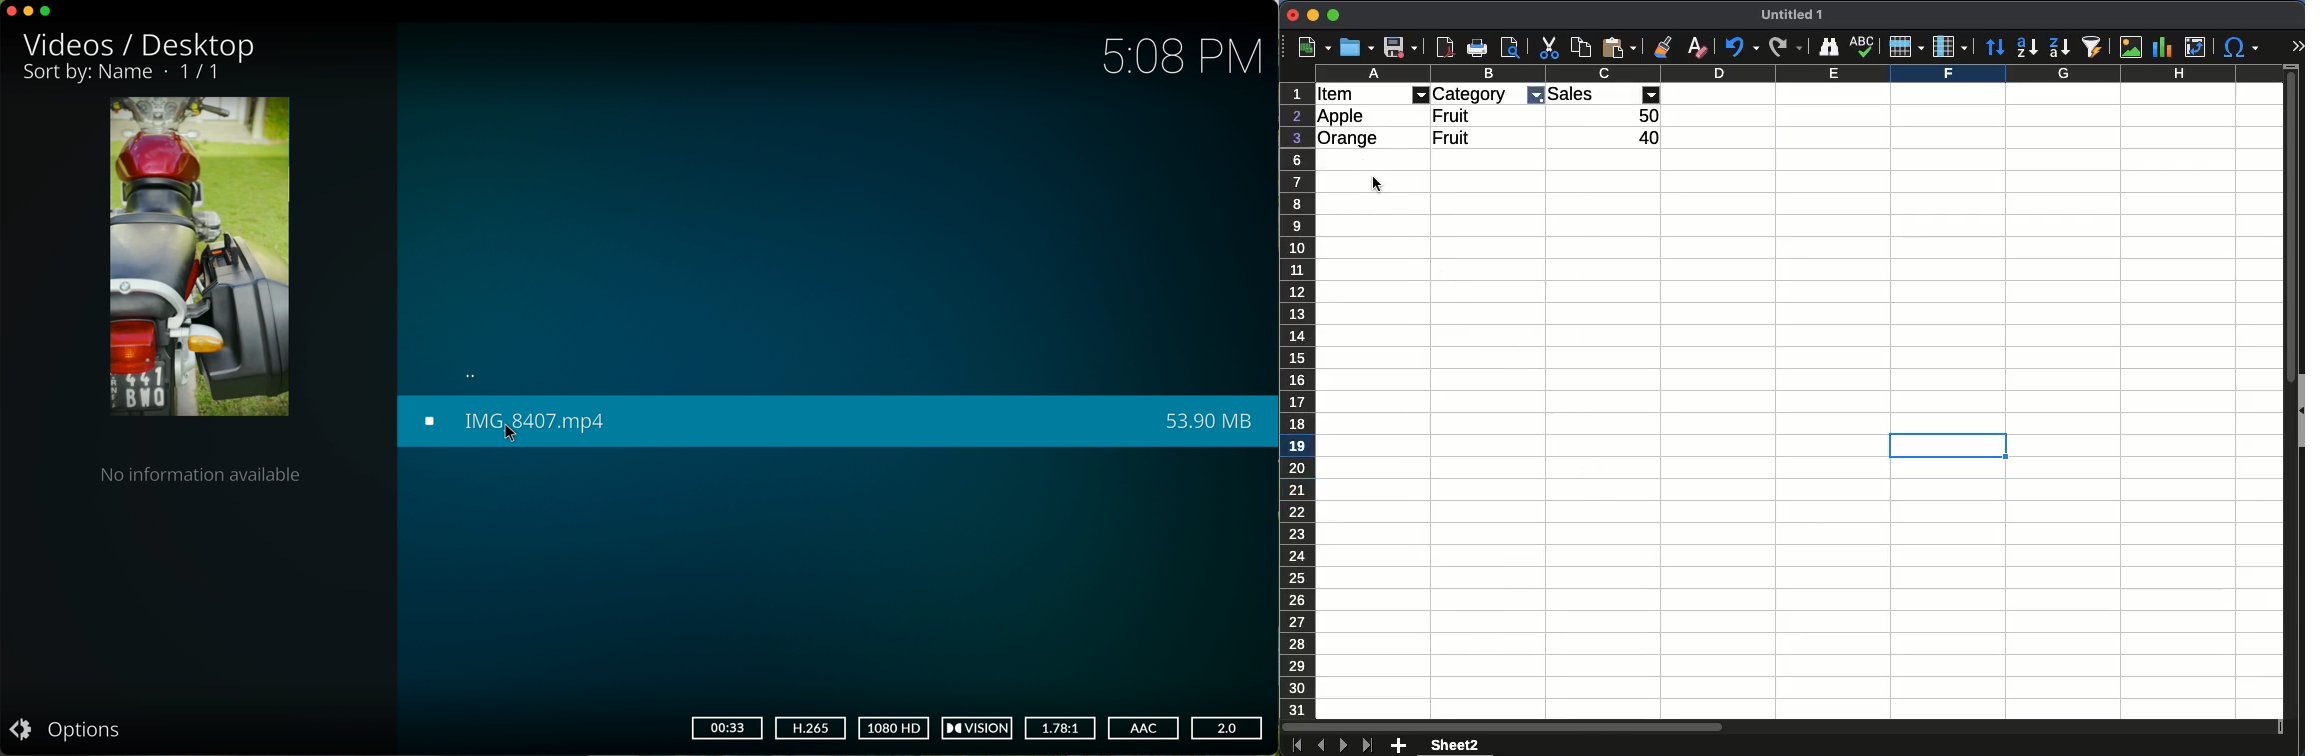  I want to click on Fruit, so click(1453, 115).